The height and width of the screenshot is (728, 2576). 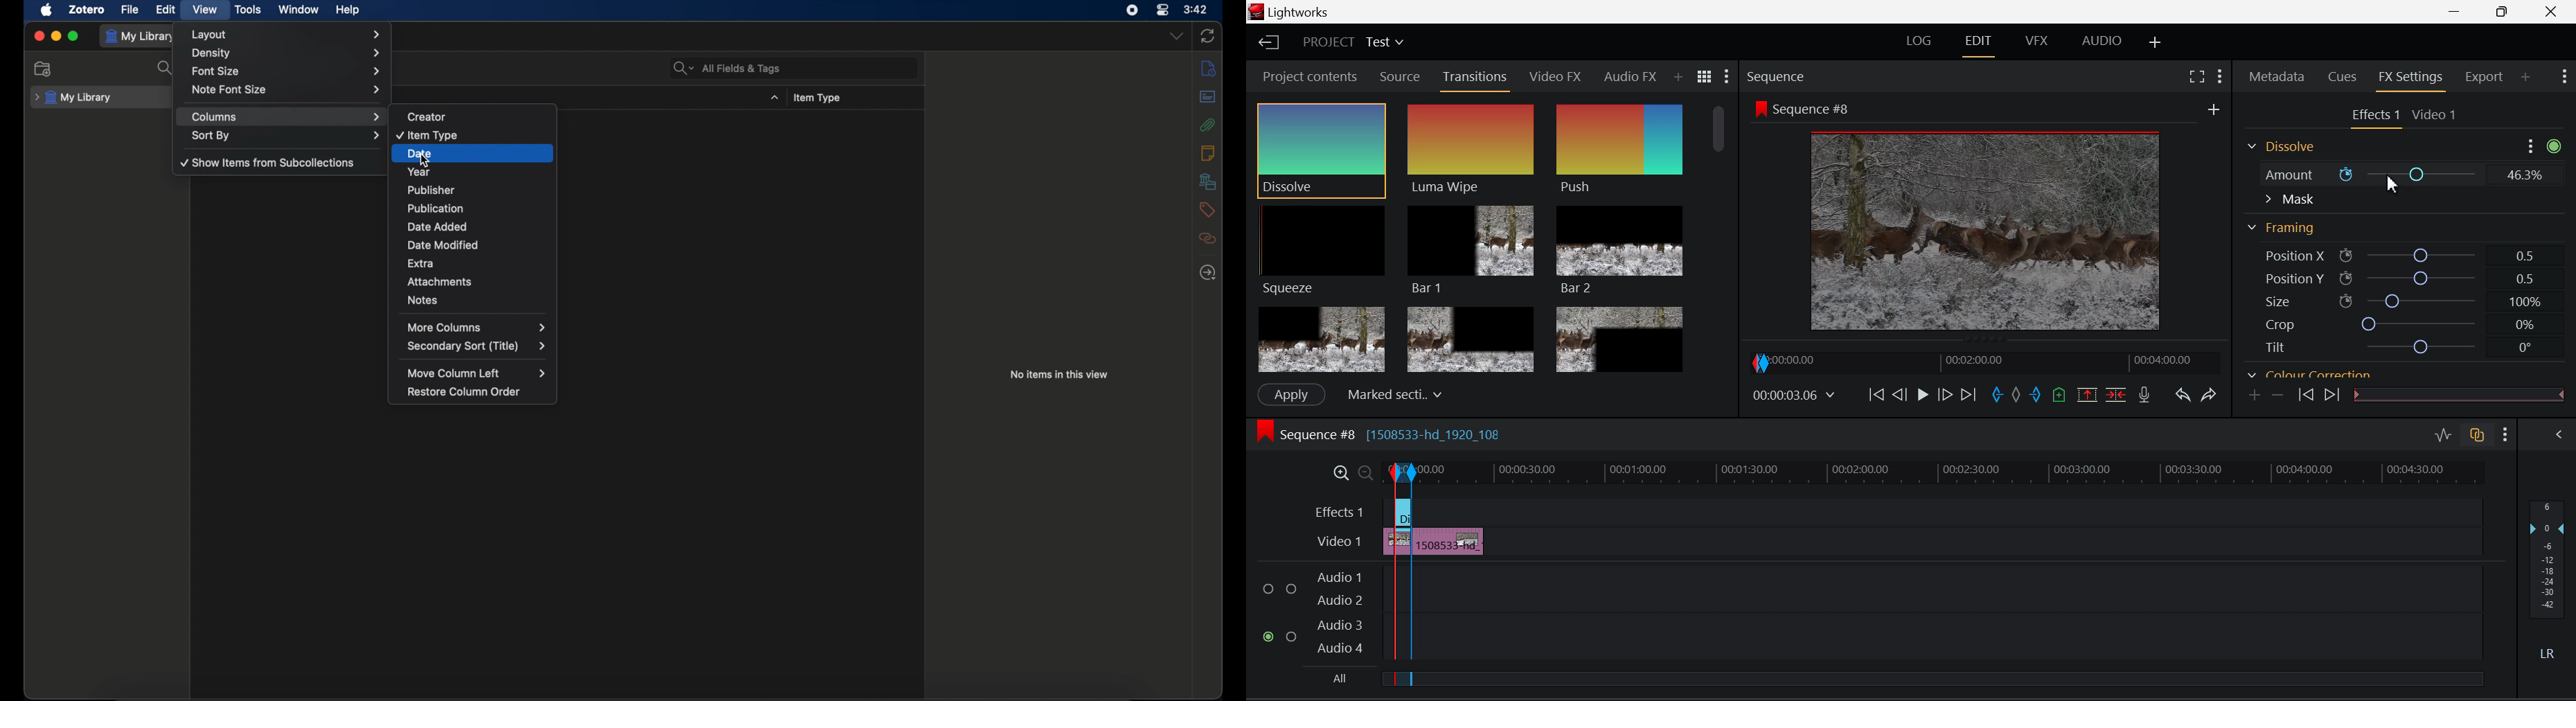 What do you see at coordinates (478, 153) in the screenshot?
I see `date` at bounding box center [478, 153].